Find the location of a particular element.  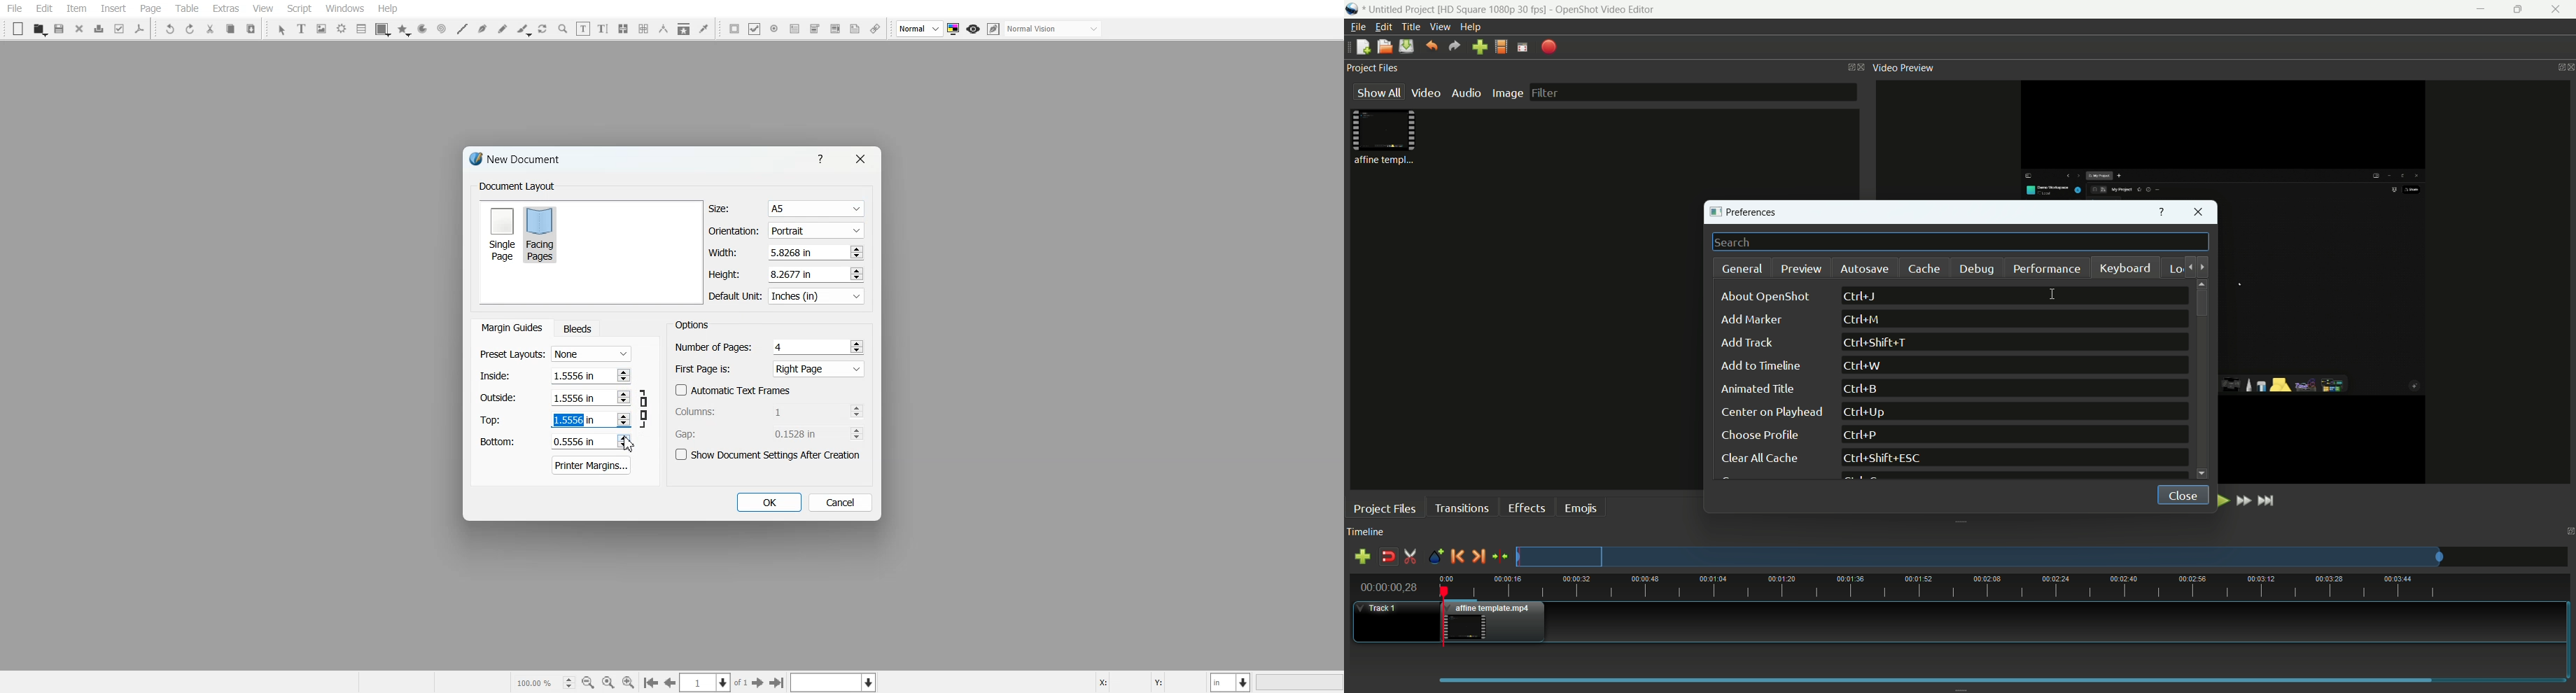

Show Document settings after Creation is located at coordinates (770, 455).